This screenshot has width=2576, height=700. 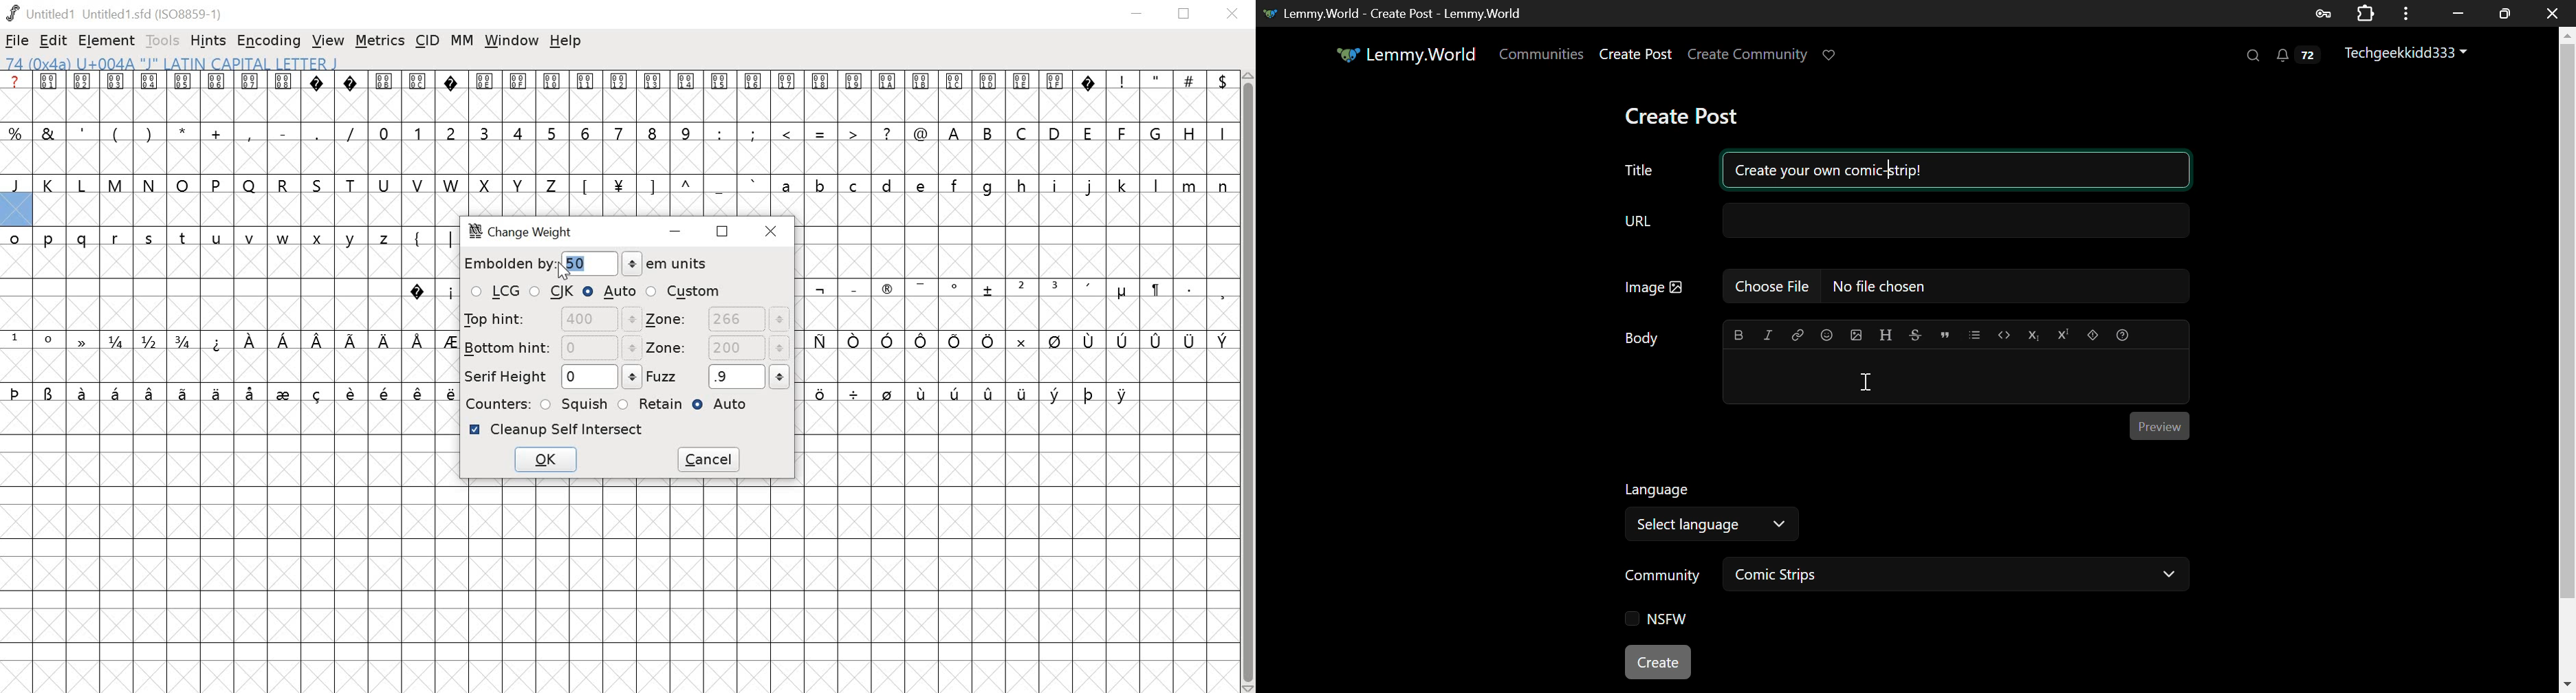 What do you see at coordinates (430, 291) in the screenshot?
I see `symbols` at bounding box center [430, 291].